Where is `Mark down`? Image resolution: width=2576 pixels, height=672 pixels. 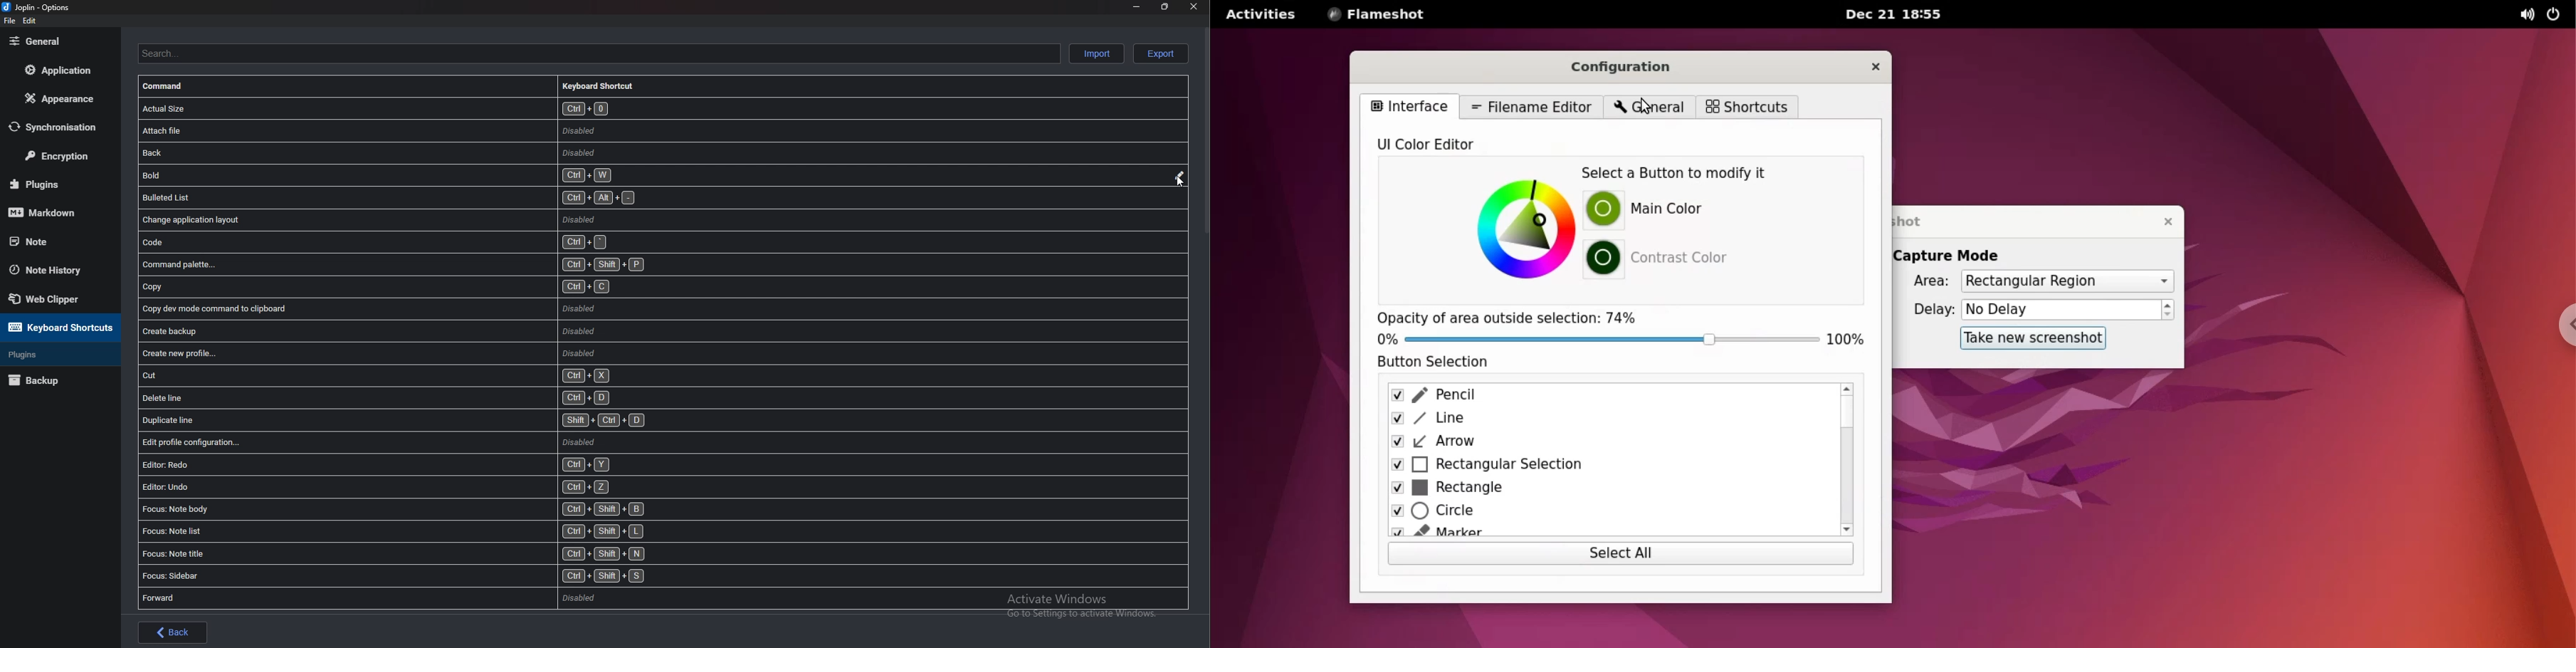
Mark down is located at coordinates (54, 212).